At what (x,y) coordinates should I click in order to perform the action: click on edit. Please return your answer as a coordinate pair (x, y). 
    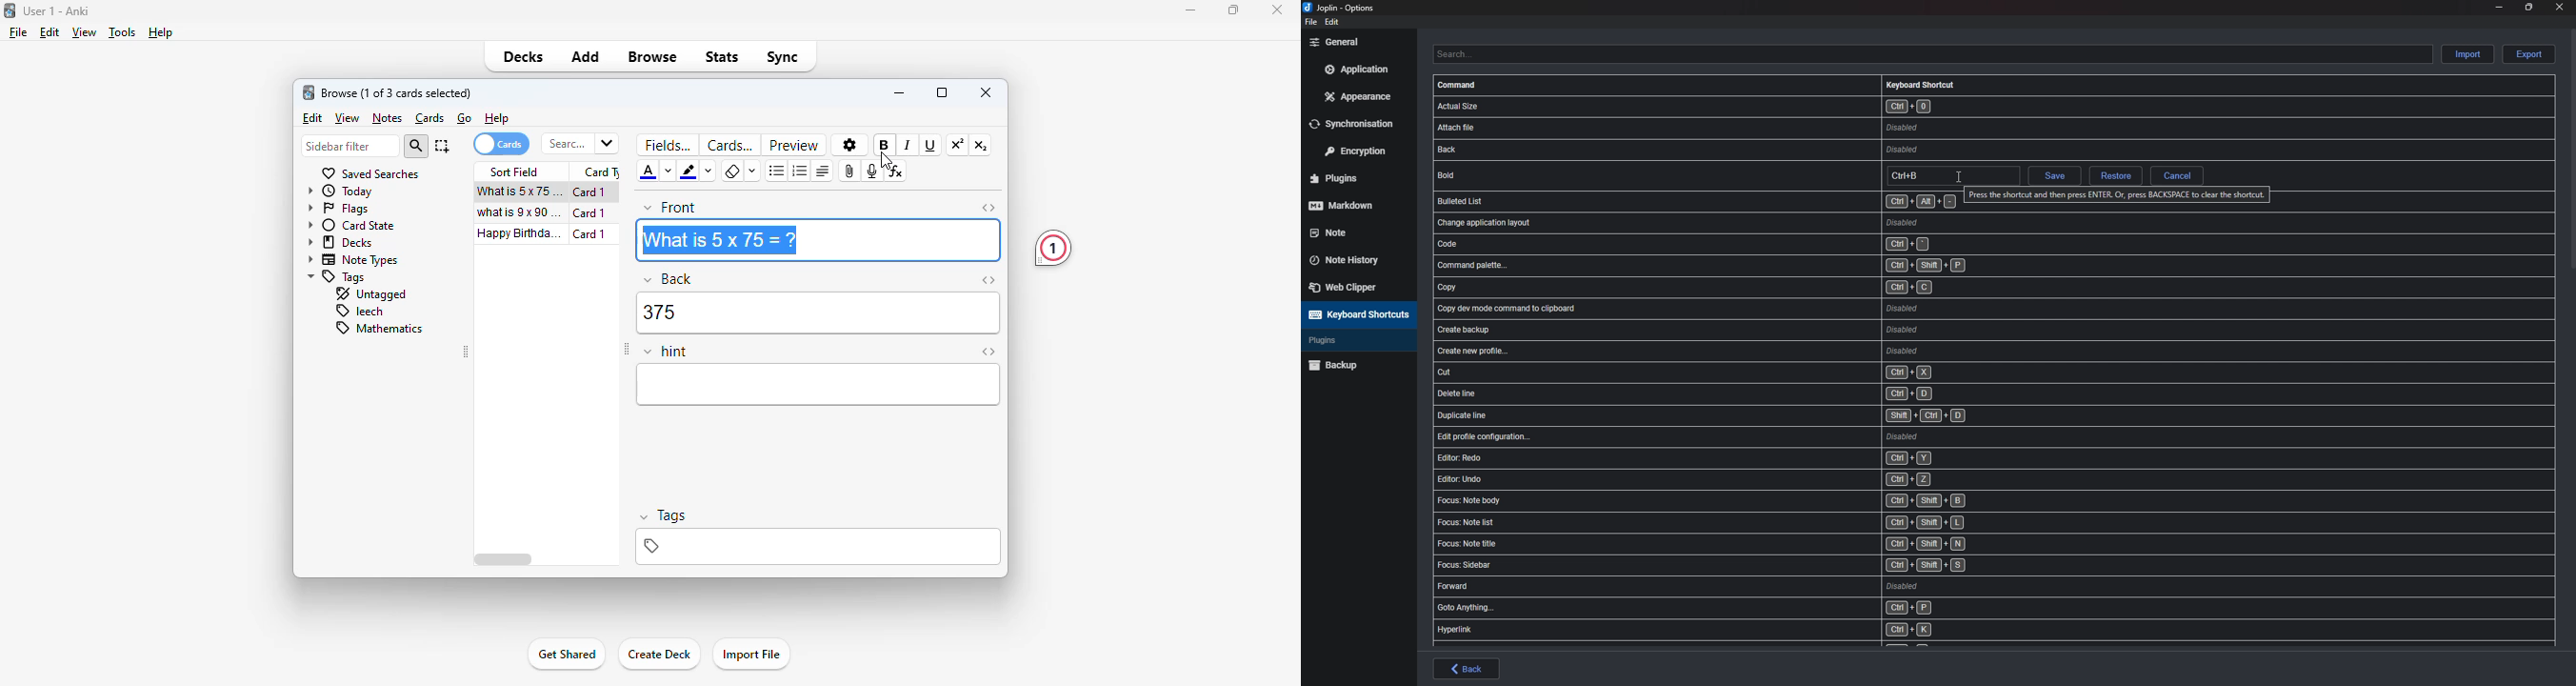
    Looking at the image, I should click on (1333, 22).